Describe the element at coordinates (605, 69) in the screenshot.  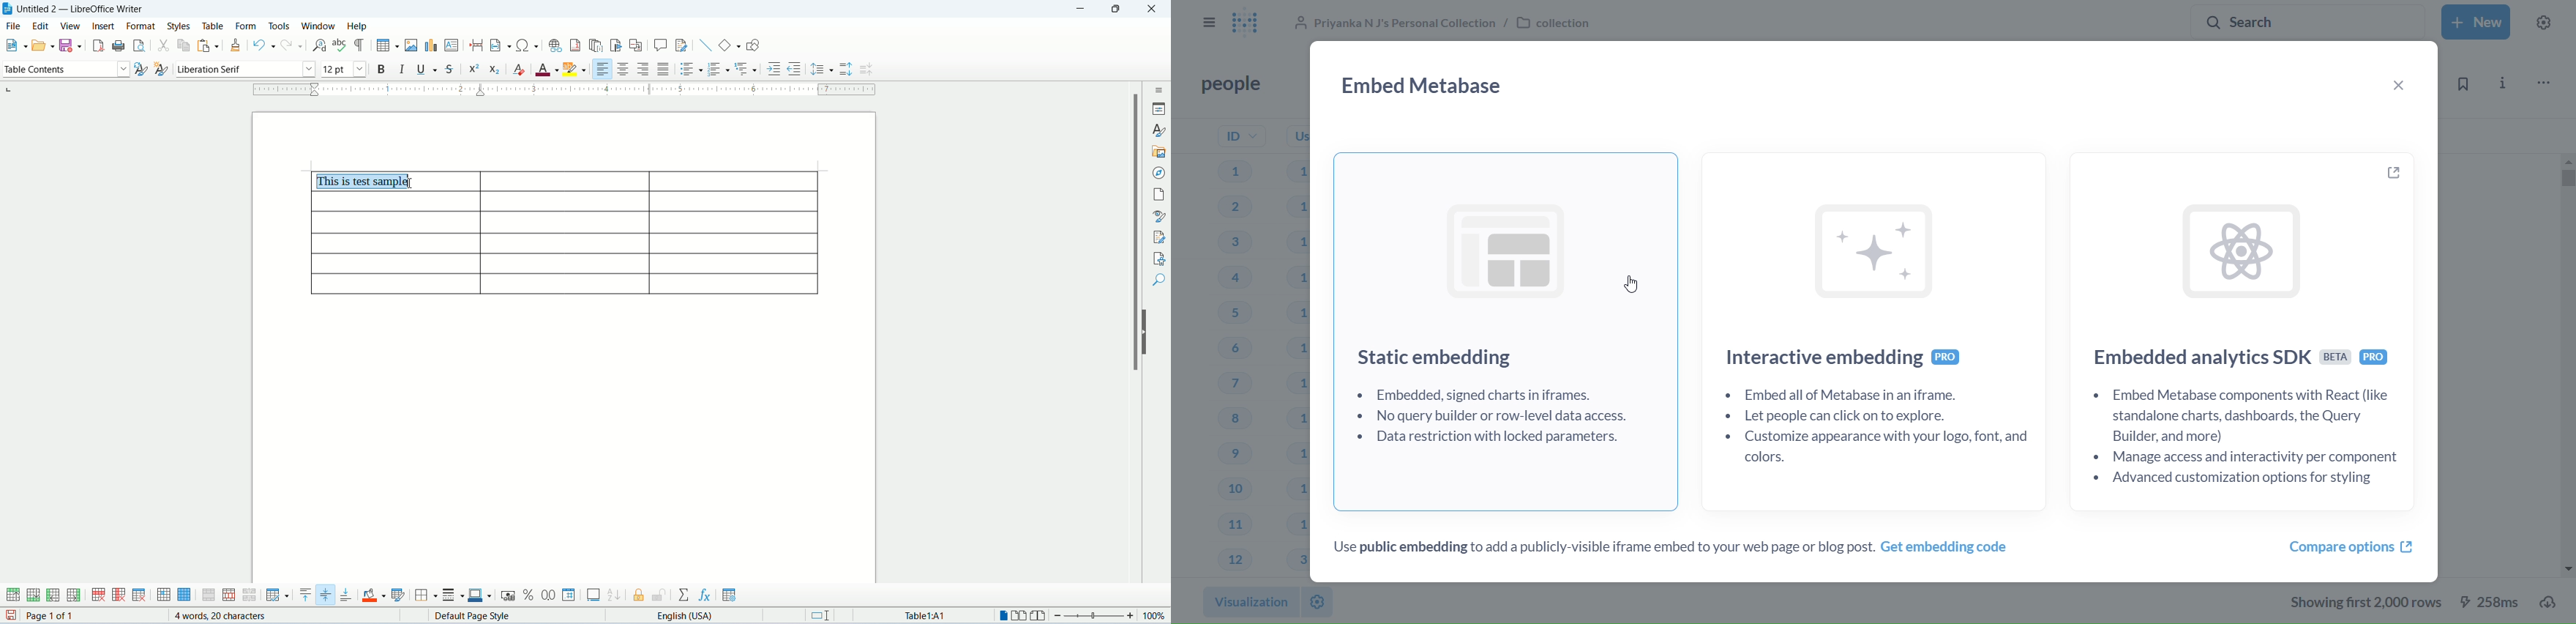
I see `align left` at that location.